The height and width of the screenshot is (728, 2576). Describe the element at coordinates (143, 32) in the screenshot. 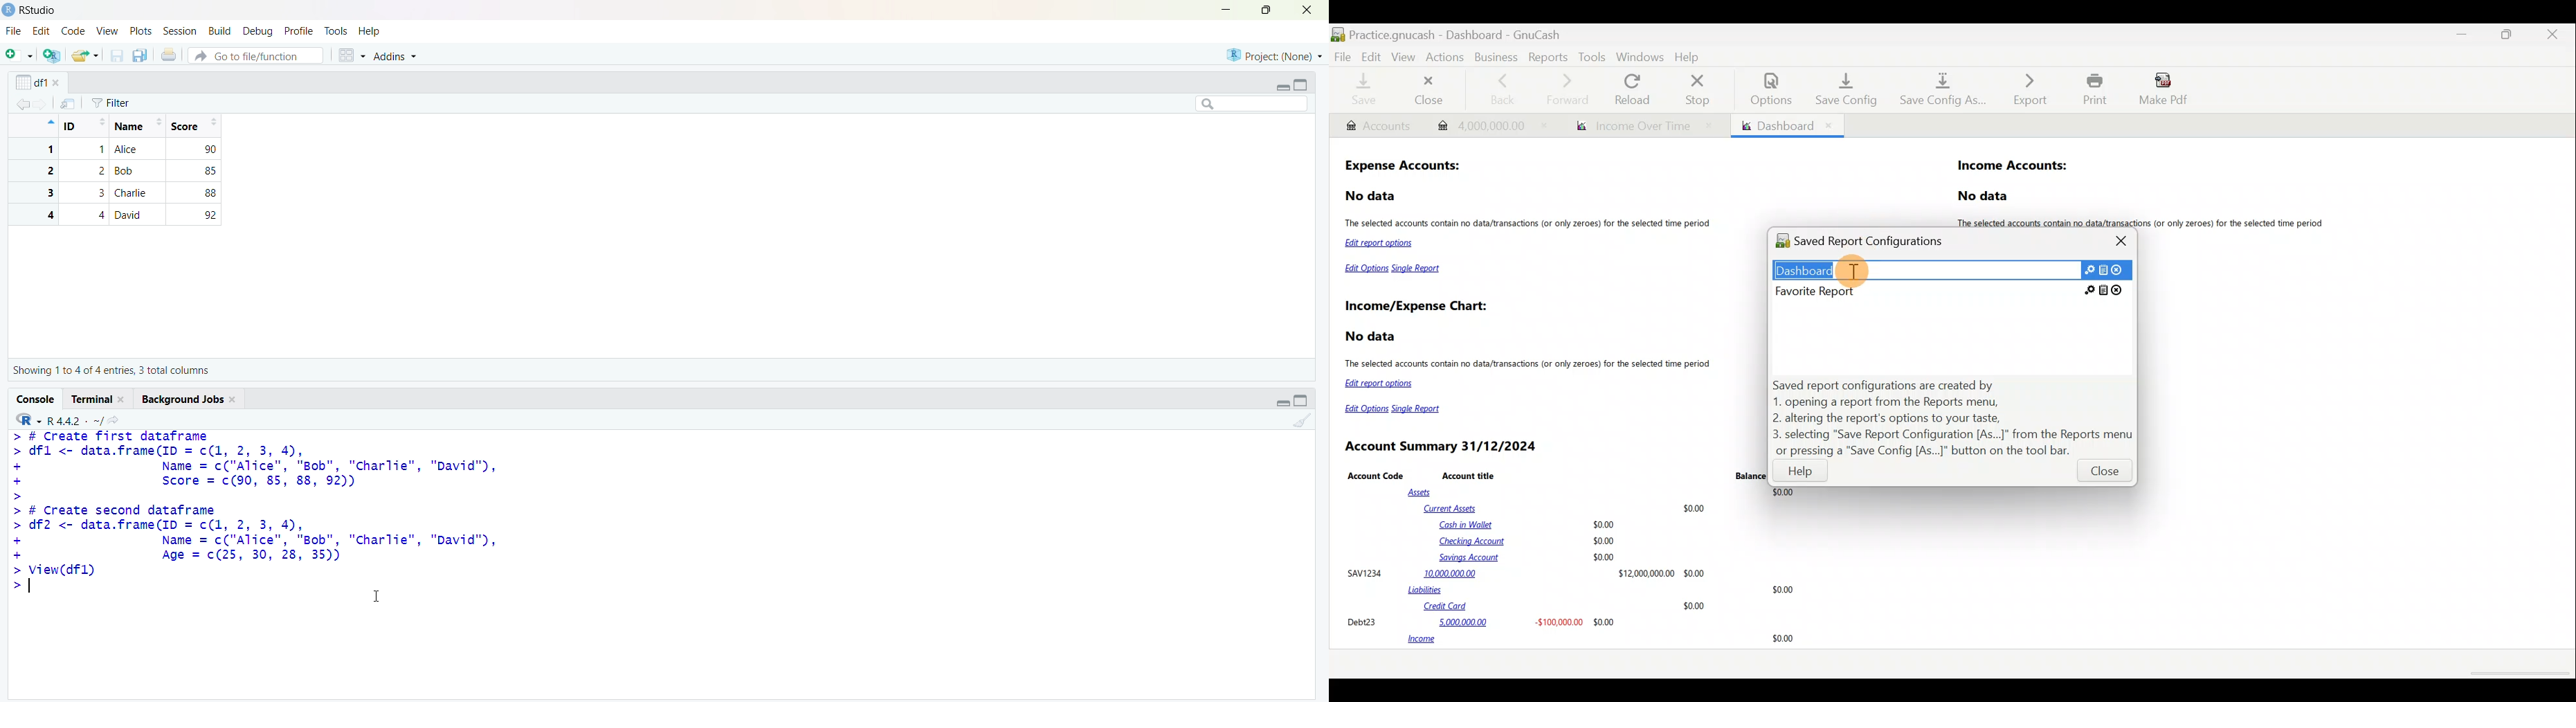

I see `plots` at that location.